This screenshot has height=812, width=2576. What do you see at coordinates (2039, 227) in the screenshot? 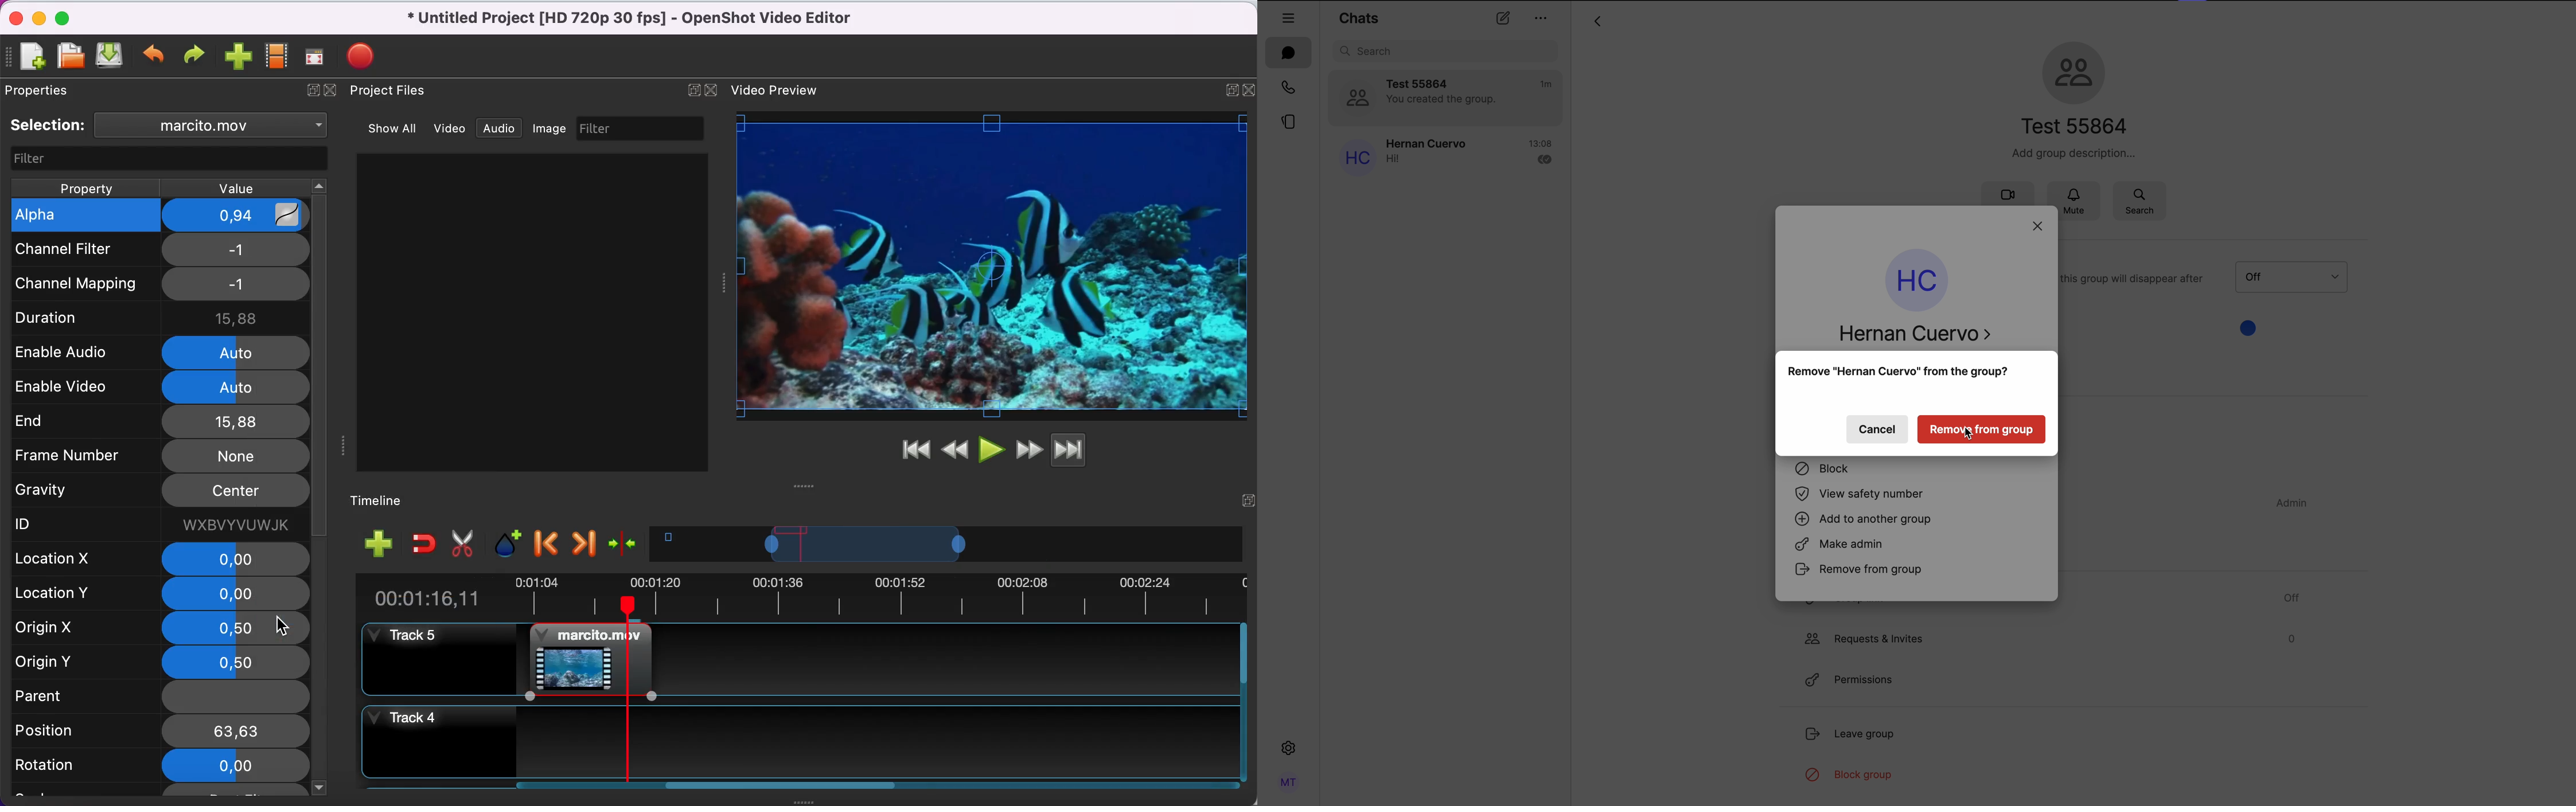
I see `close` at bounding box center [2039, 227].